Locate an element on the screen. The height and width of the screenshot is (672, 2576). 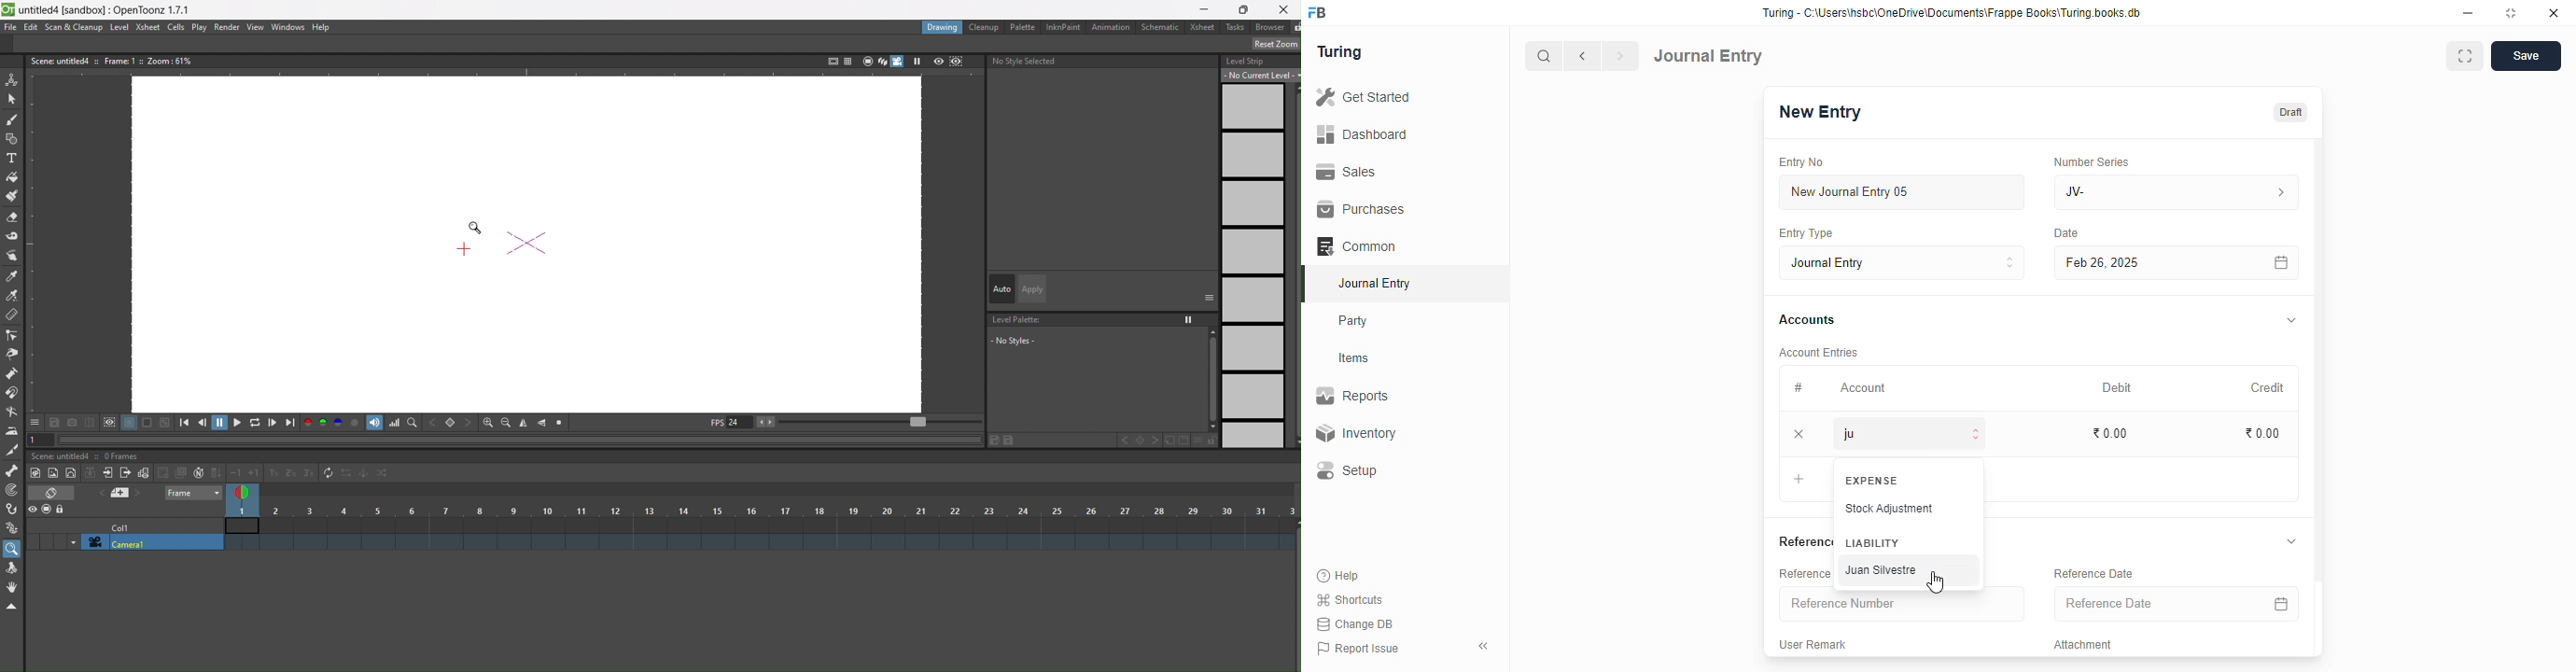
Turing - C:\Users\hsbc\OneDrive\Documents\Frappe Books\Turing books.db is located at coordinates (1951, 13).